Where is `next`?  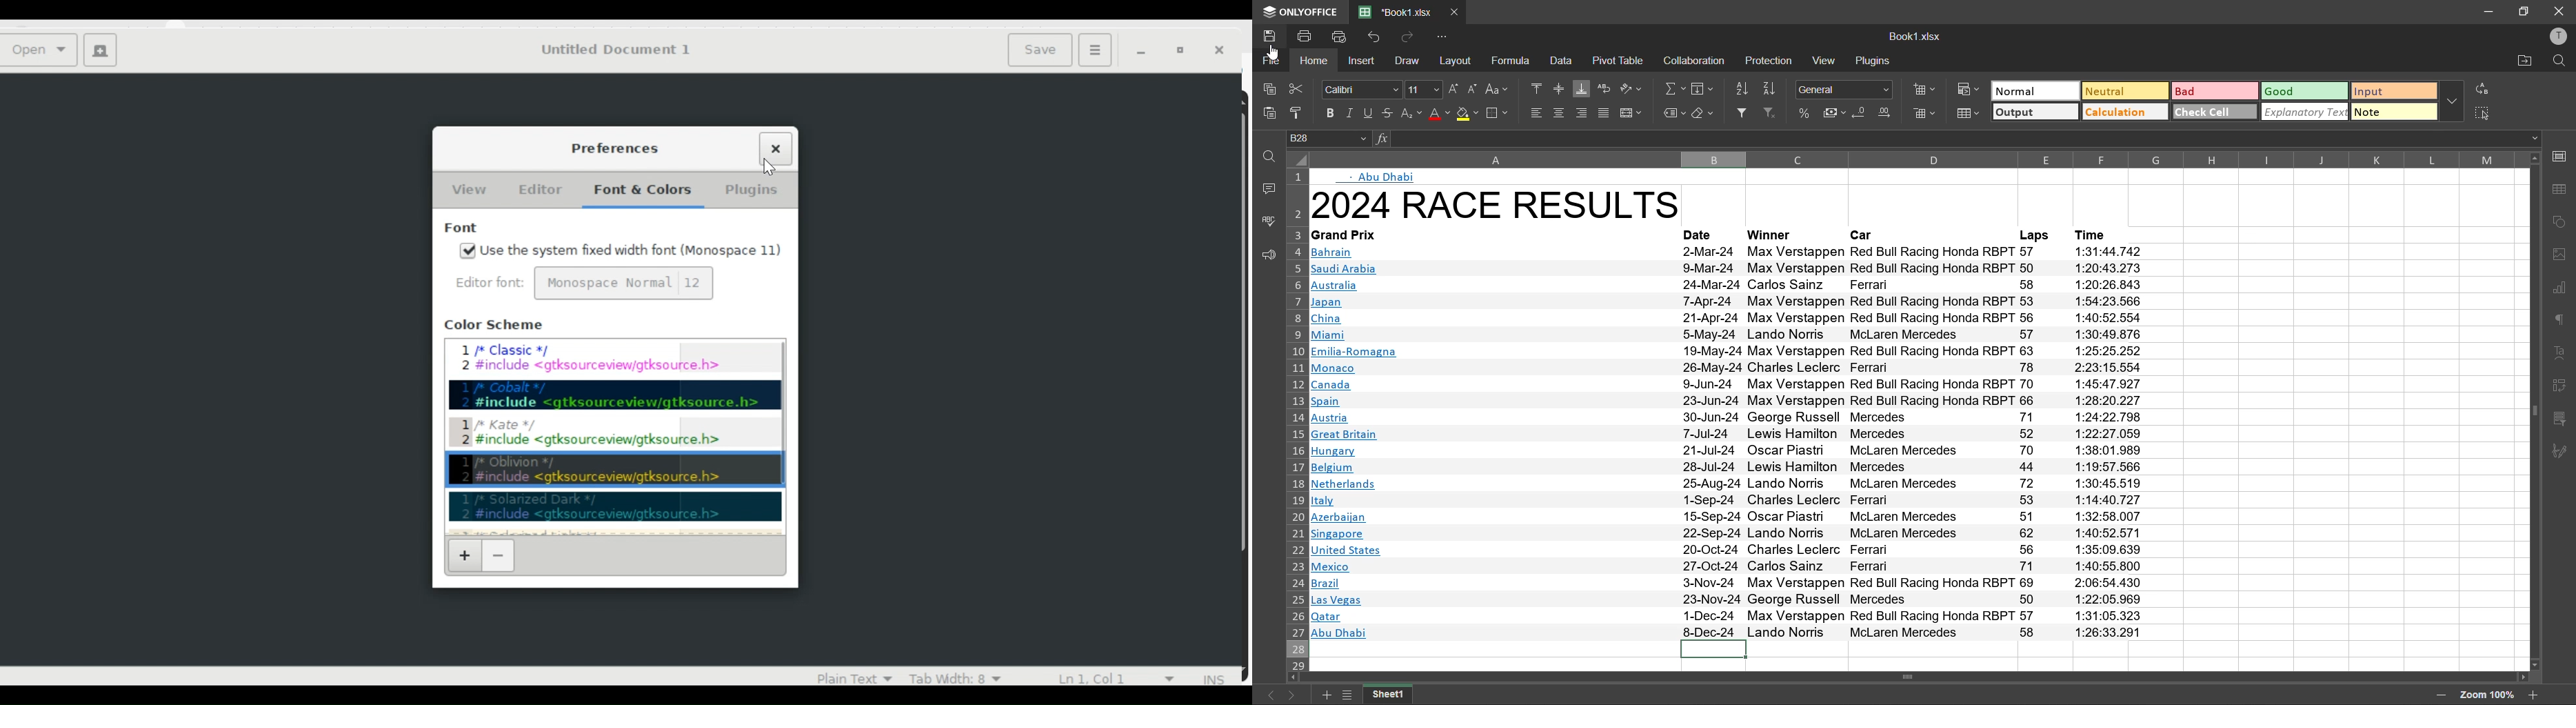
next is located at coordinates (1293, 695).